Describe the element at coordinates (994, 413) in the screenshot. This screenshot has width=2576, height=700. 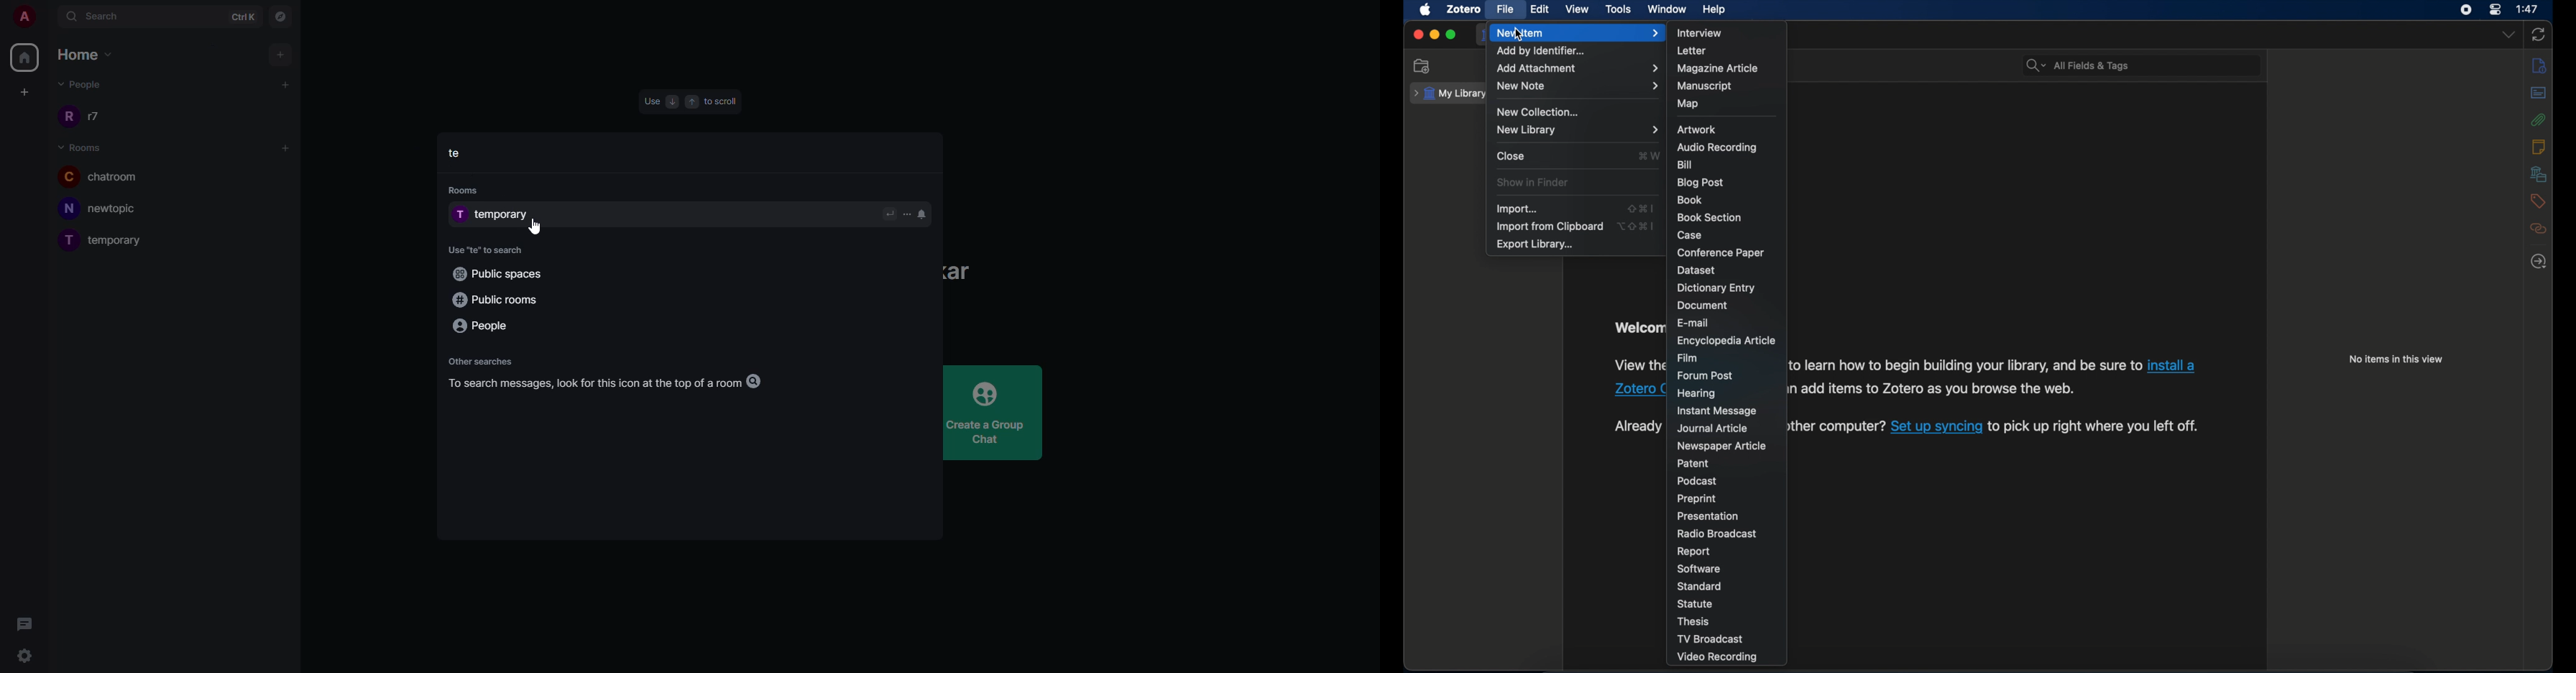
I see `Create a Group Chat` at that location.